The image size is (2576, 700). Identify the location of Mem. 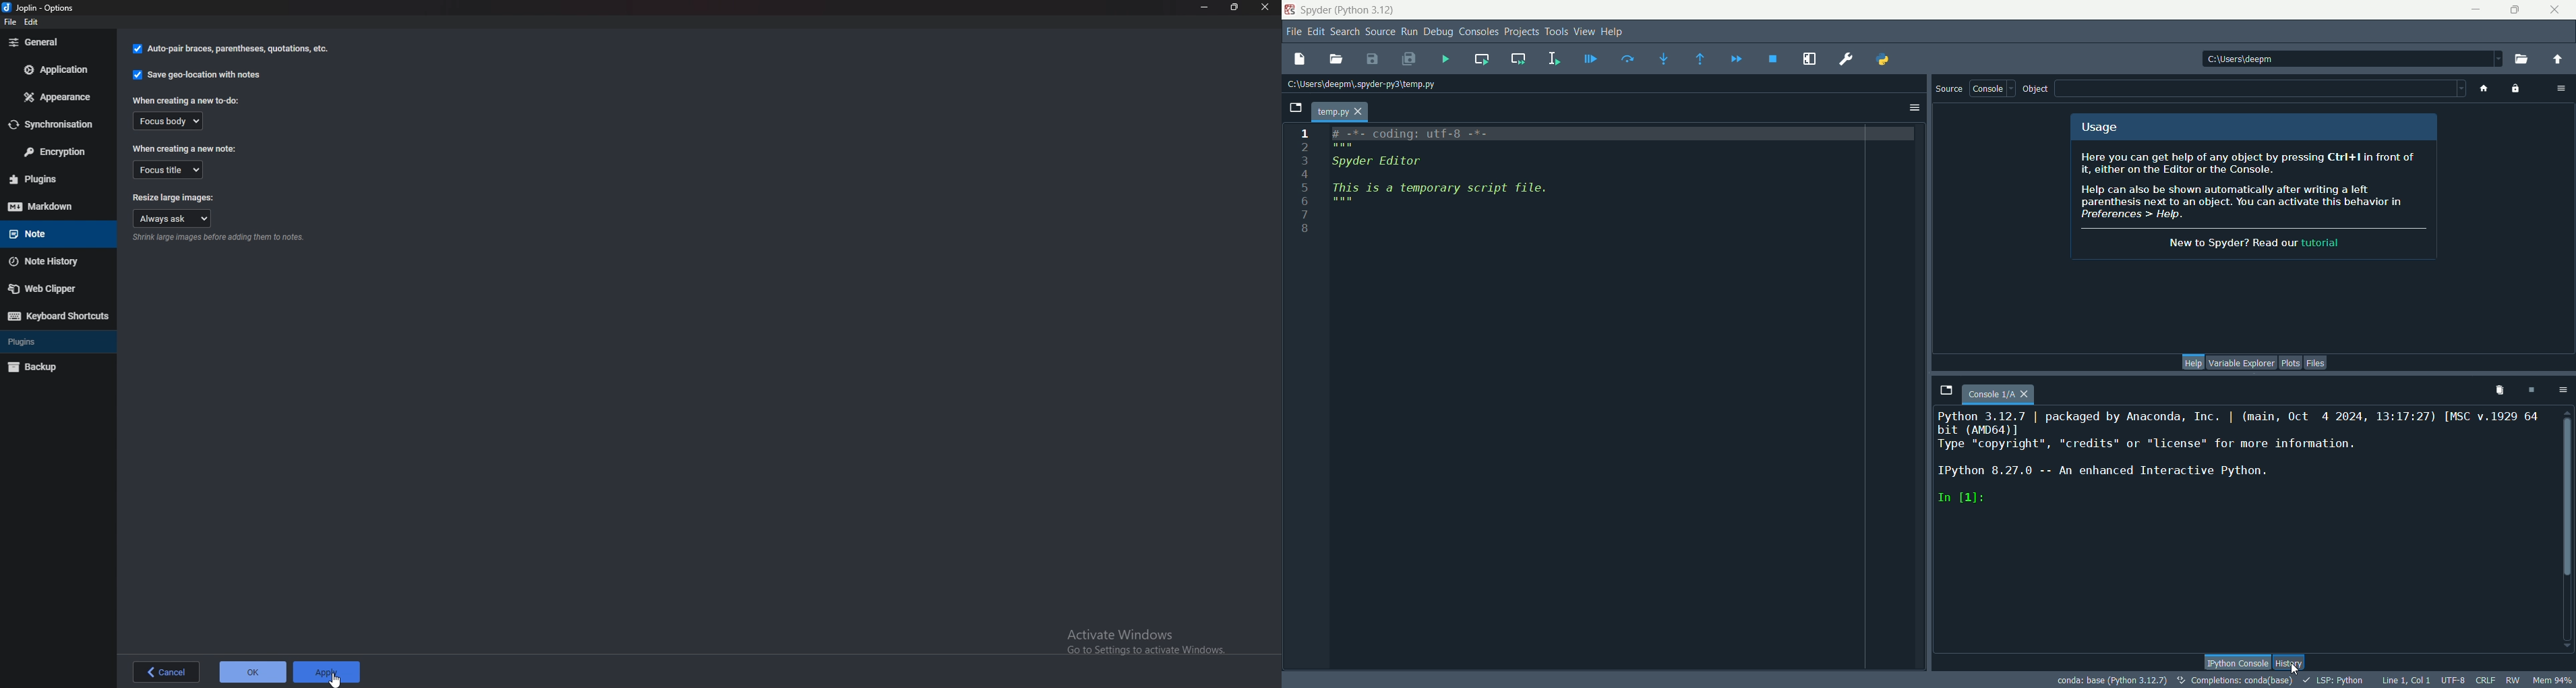
(2551, 679).